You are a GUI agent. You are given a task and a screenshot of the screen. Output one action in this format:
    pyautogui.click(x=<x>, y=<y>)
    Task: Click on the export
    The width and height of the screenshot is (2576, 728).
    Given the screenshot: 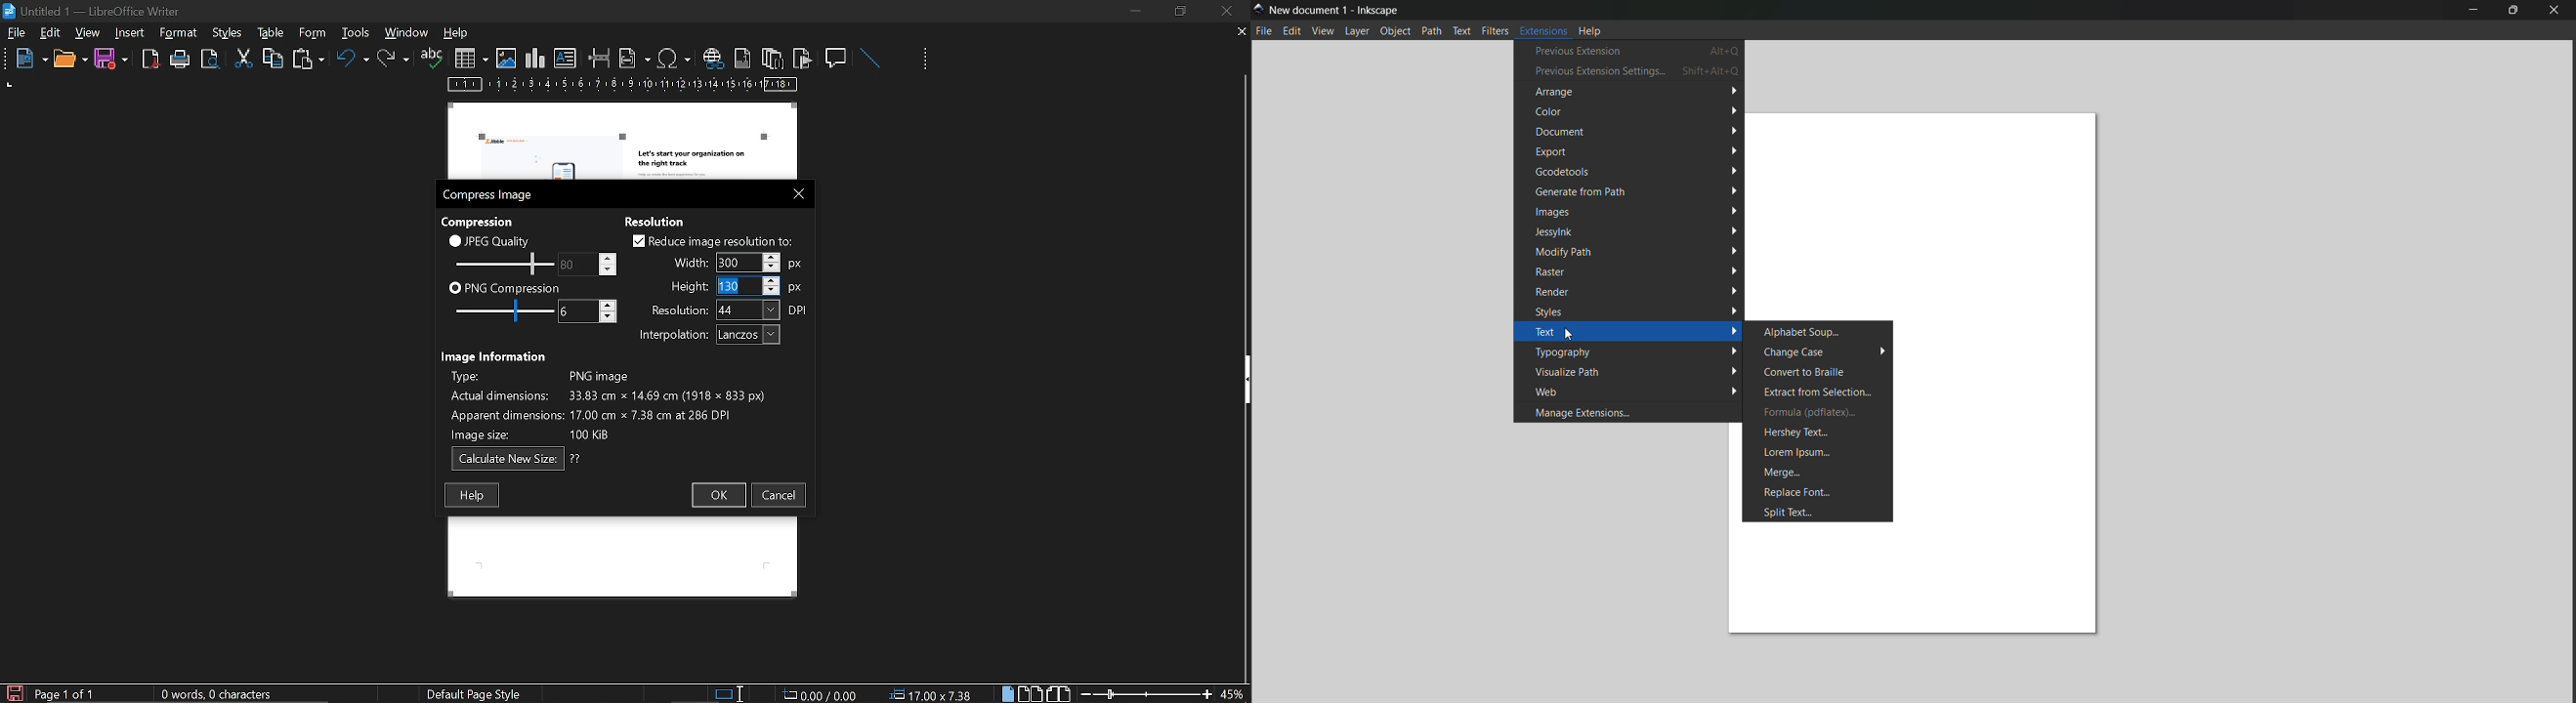 What is the action you would take?
    pyautogui.click(x=1635, y=151)
    